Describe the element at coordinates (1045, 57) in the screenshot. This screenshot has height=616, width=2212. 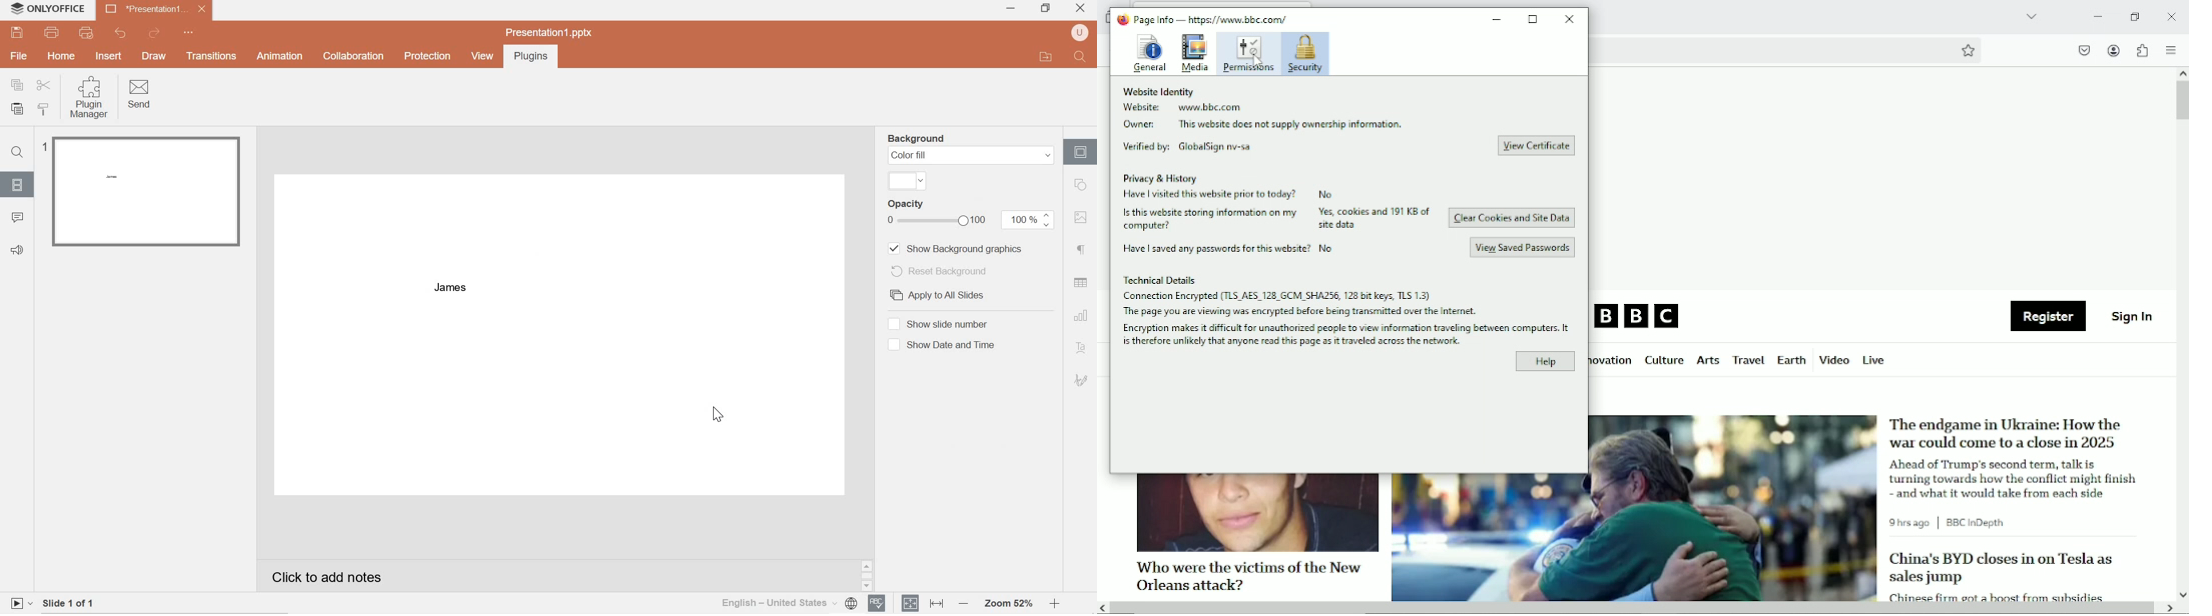
I see `open file application` at that location.